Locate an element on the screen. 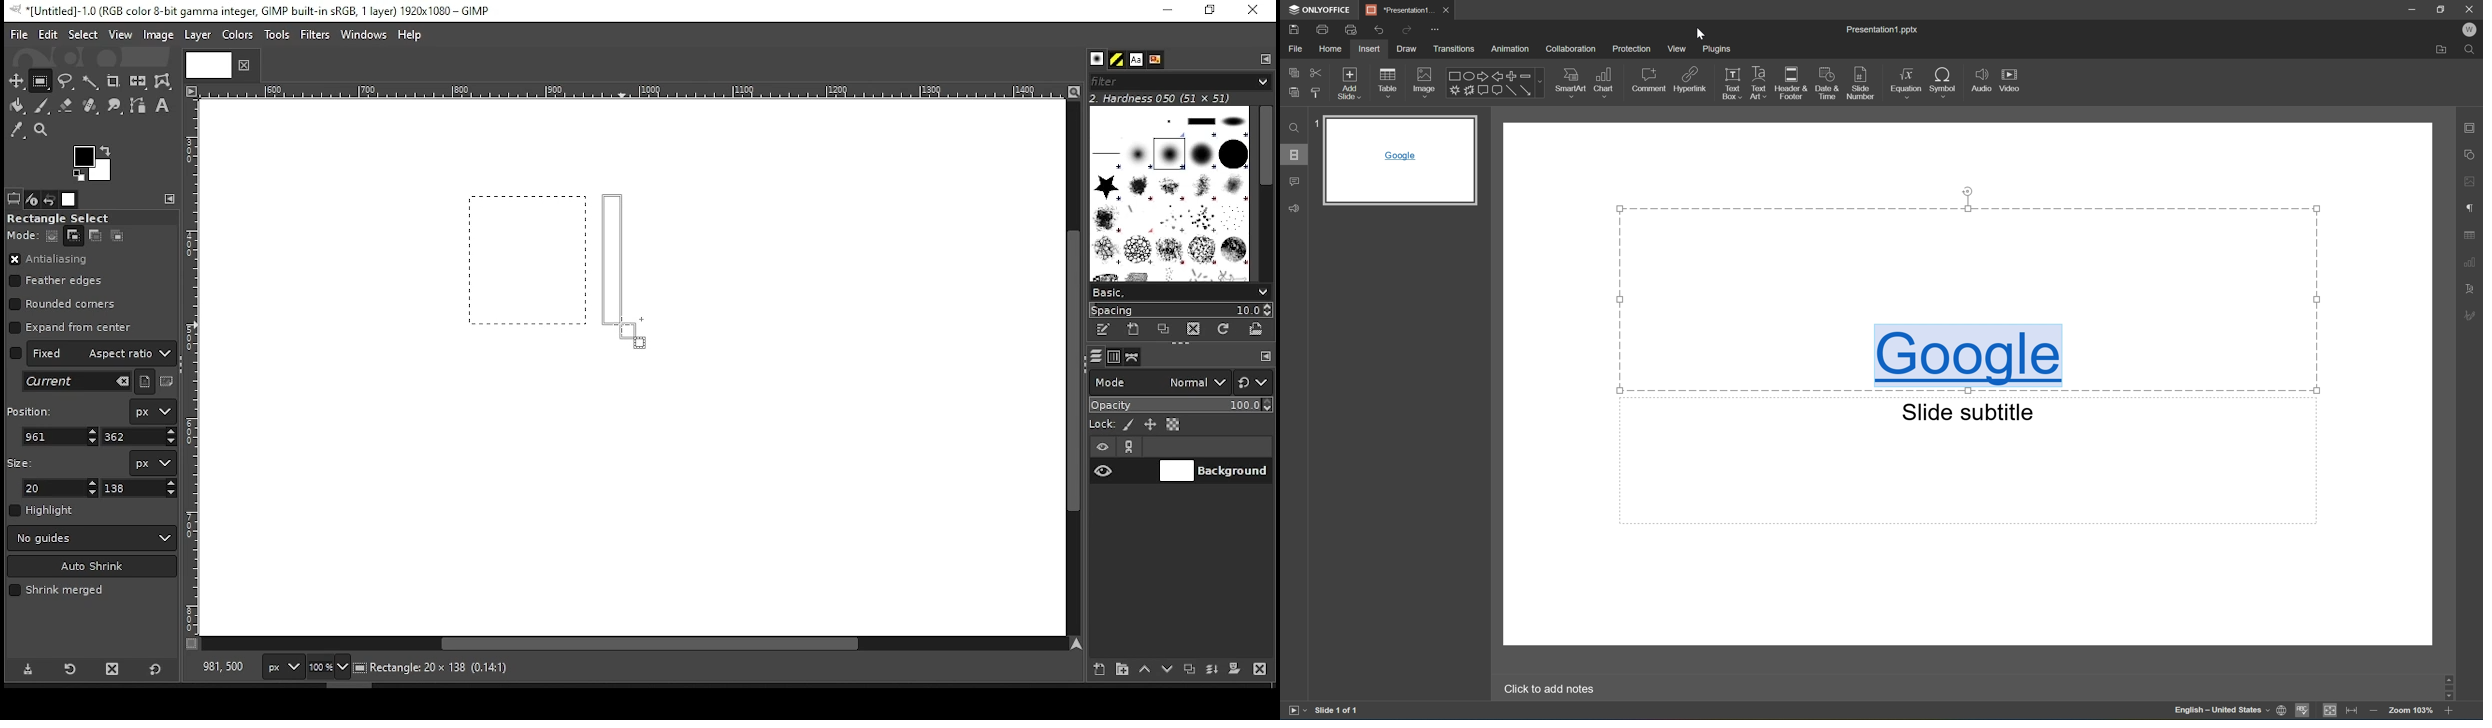  Welcome is located at coordinates (2470, 30).